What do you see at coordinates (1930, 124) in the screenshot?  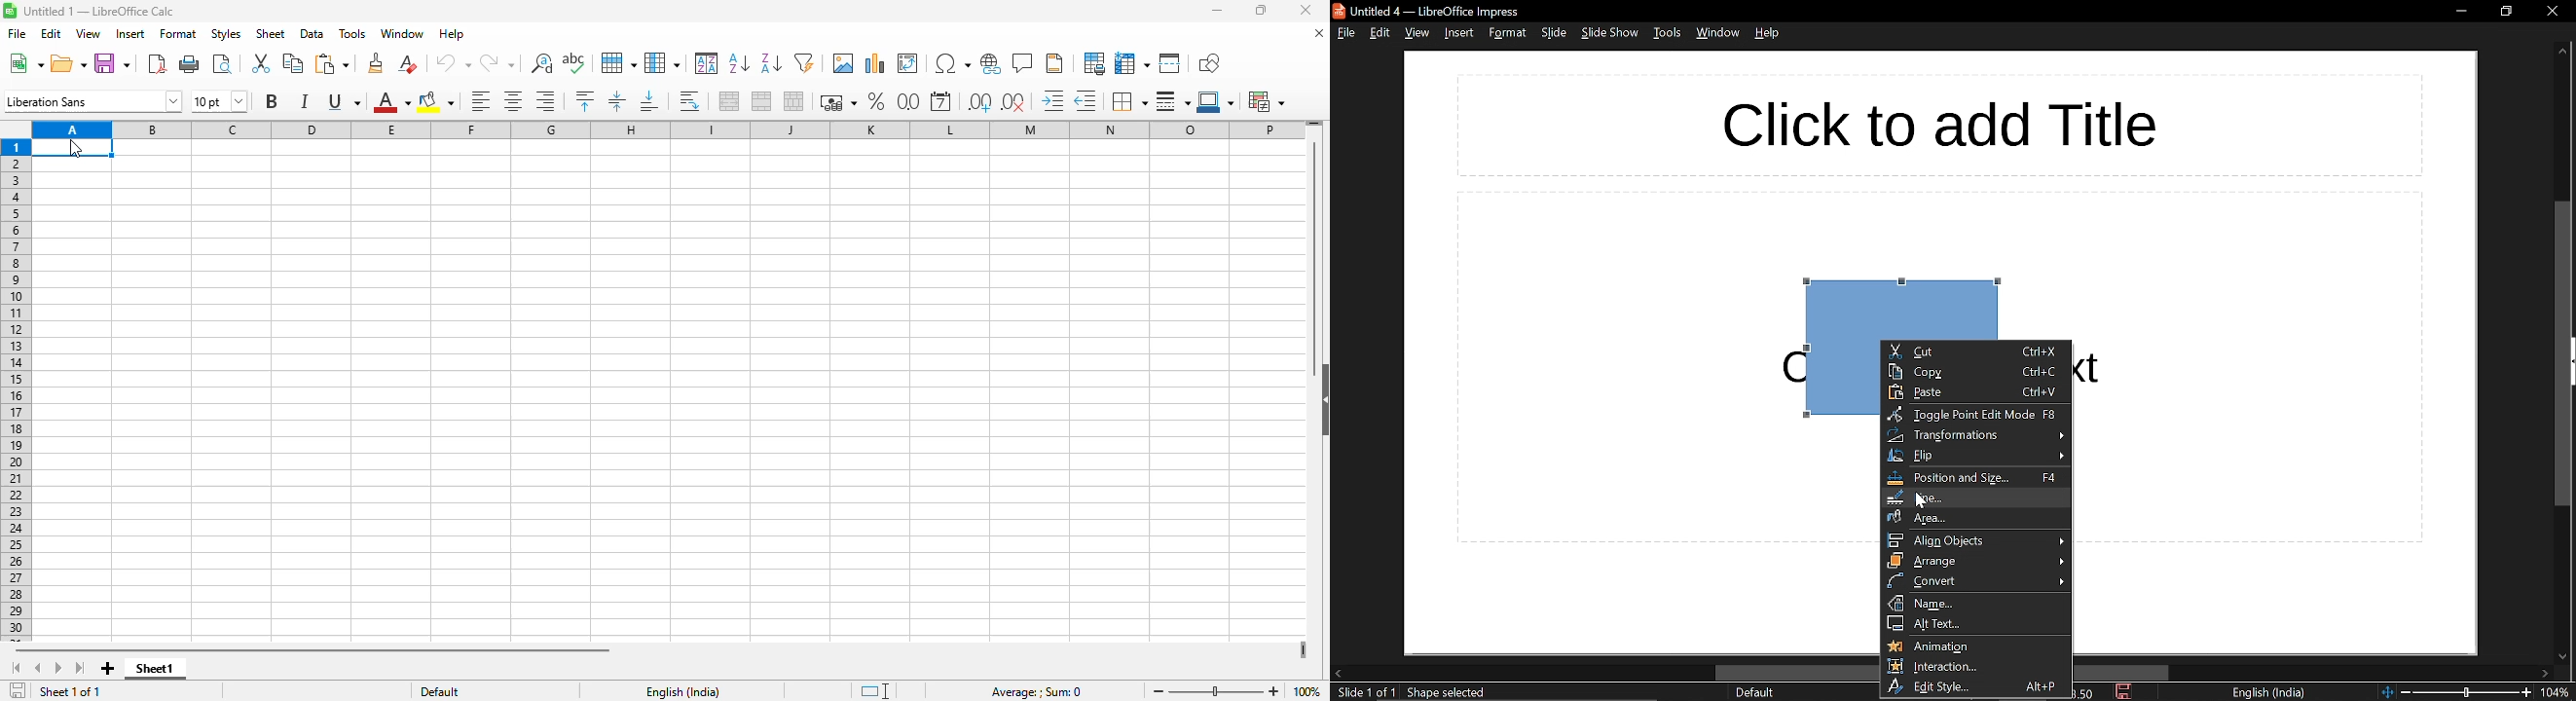 I see `Space for title` at bounding box center [1930, 124].